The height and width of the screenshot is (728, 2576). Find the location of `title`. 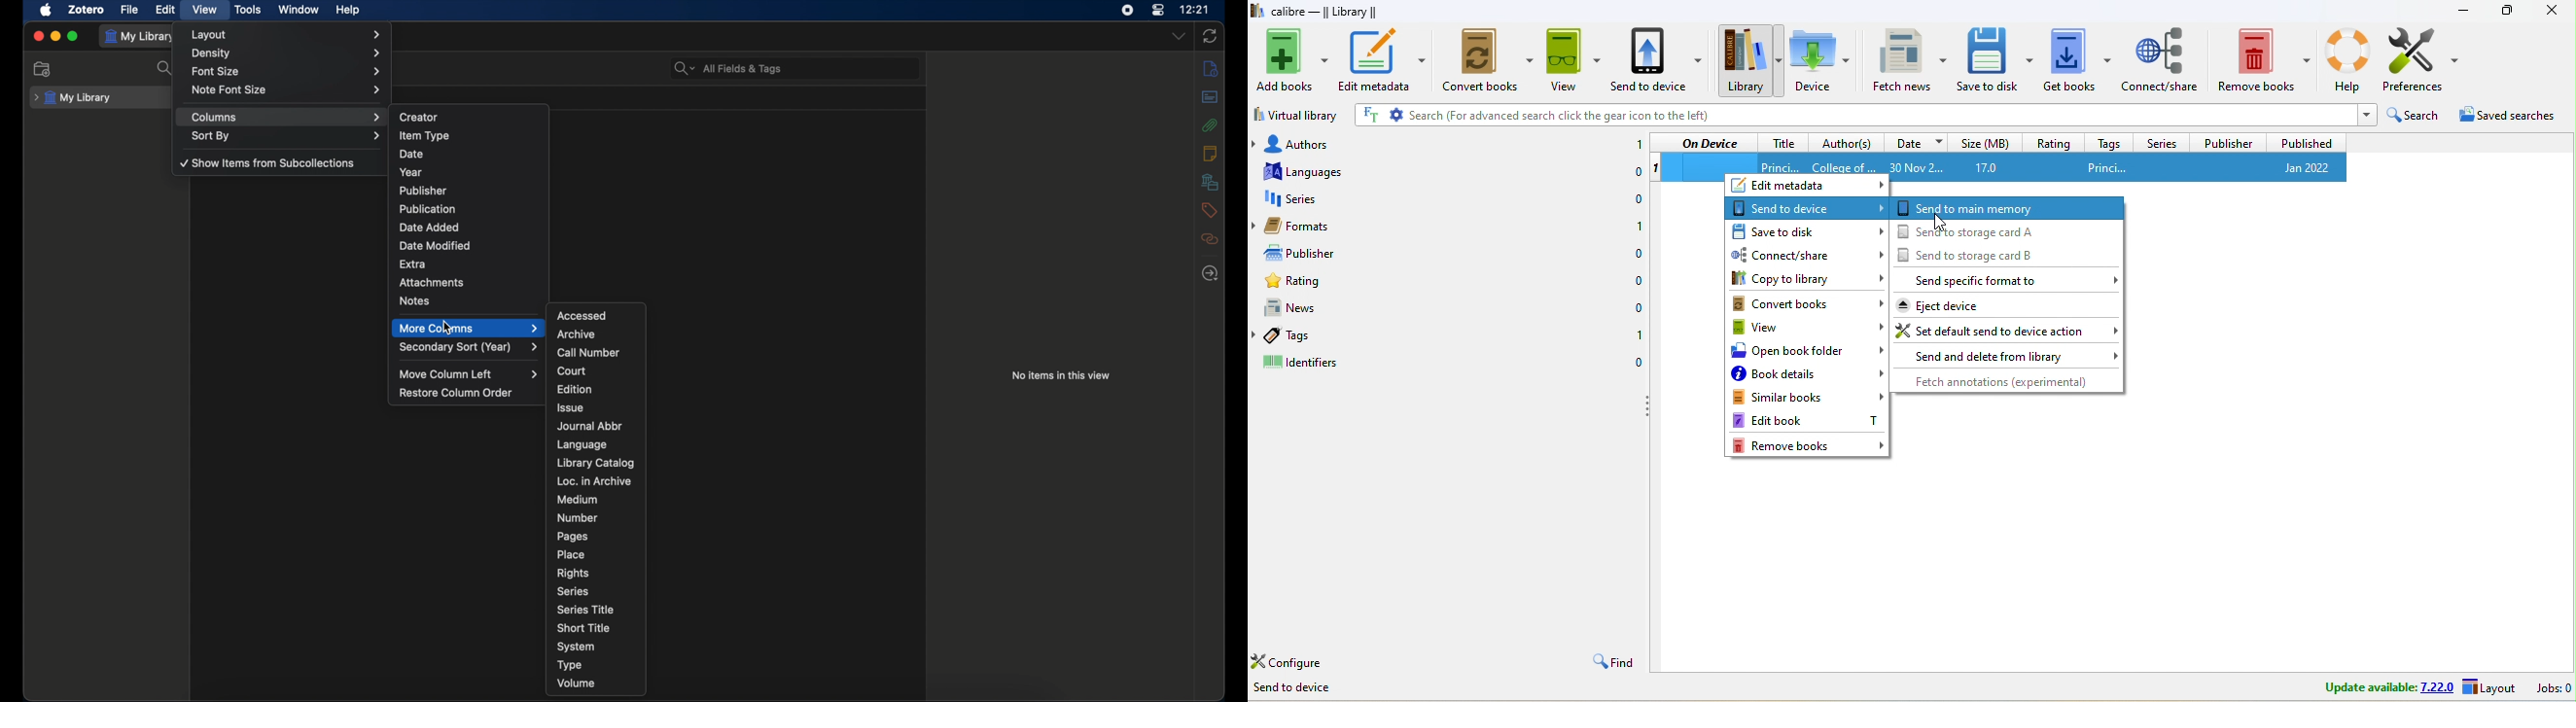

title is located at coordinates (1780, 163).